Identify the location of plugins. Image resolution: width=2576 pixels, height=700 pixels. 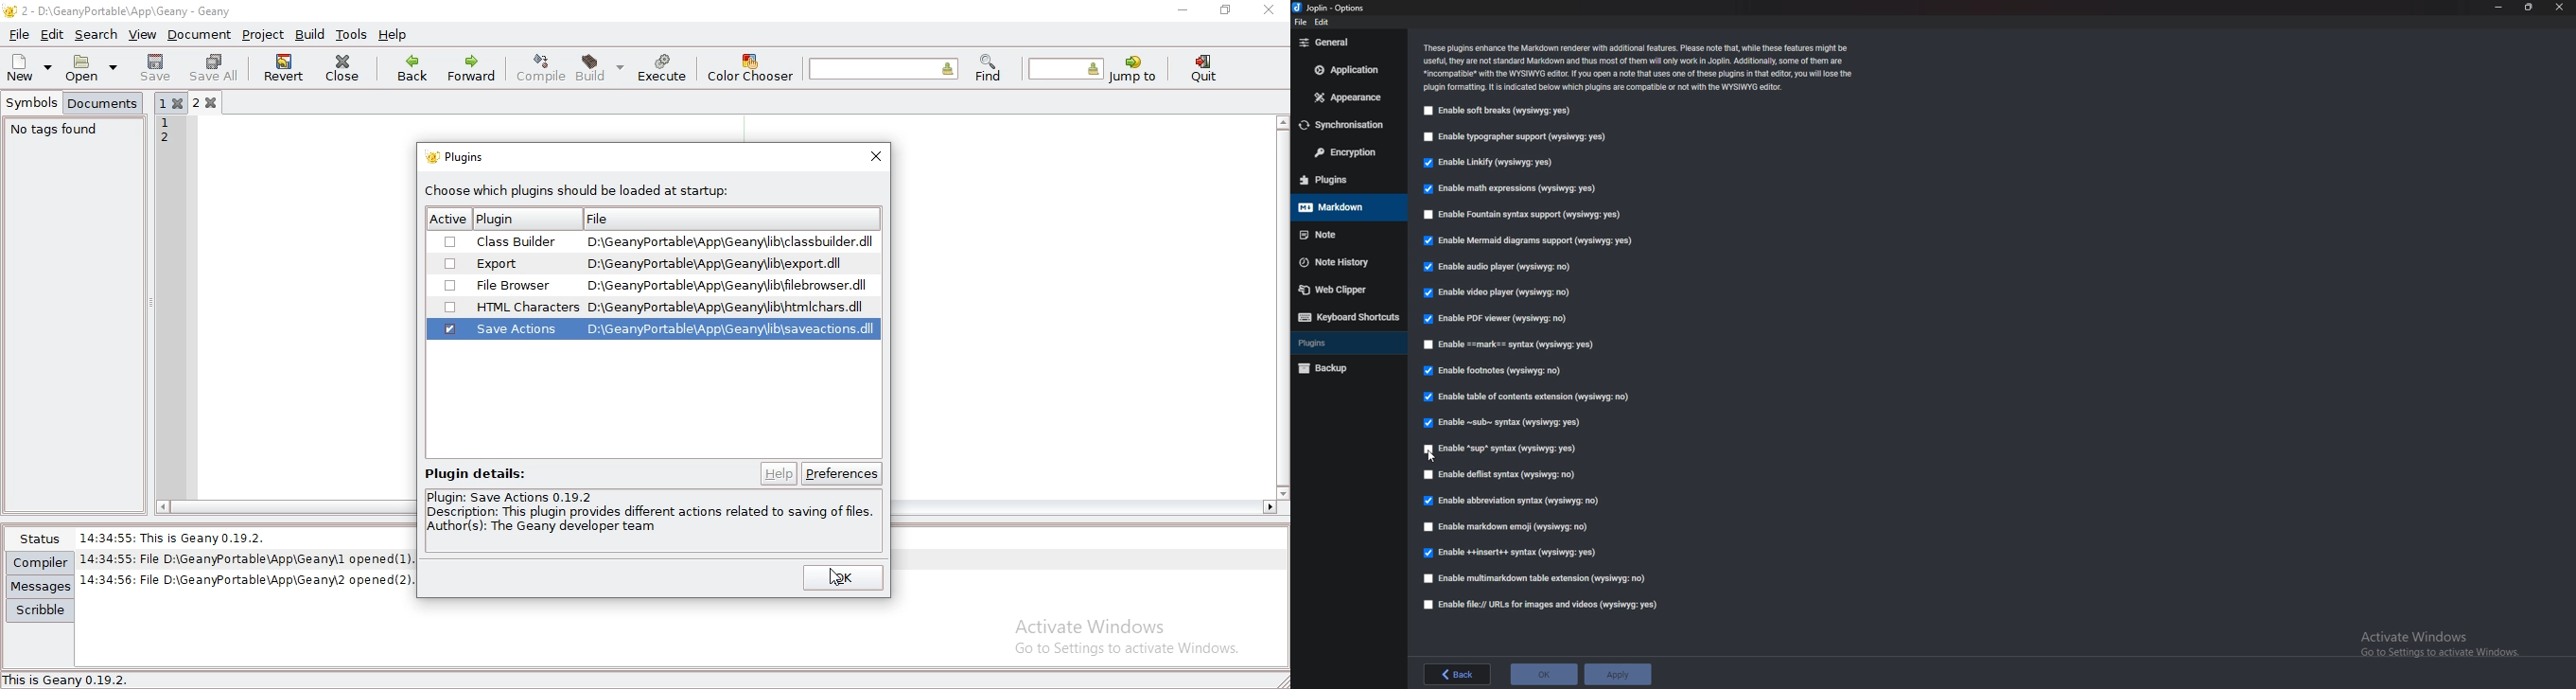
(1346, 344).